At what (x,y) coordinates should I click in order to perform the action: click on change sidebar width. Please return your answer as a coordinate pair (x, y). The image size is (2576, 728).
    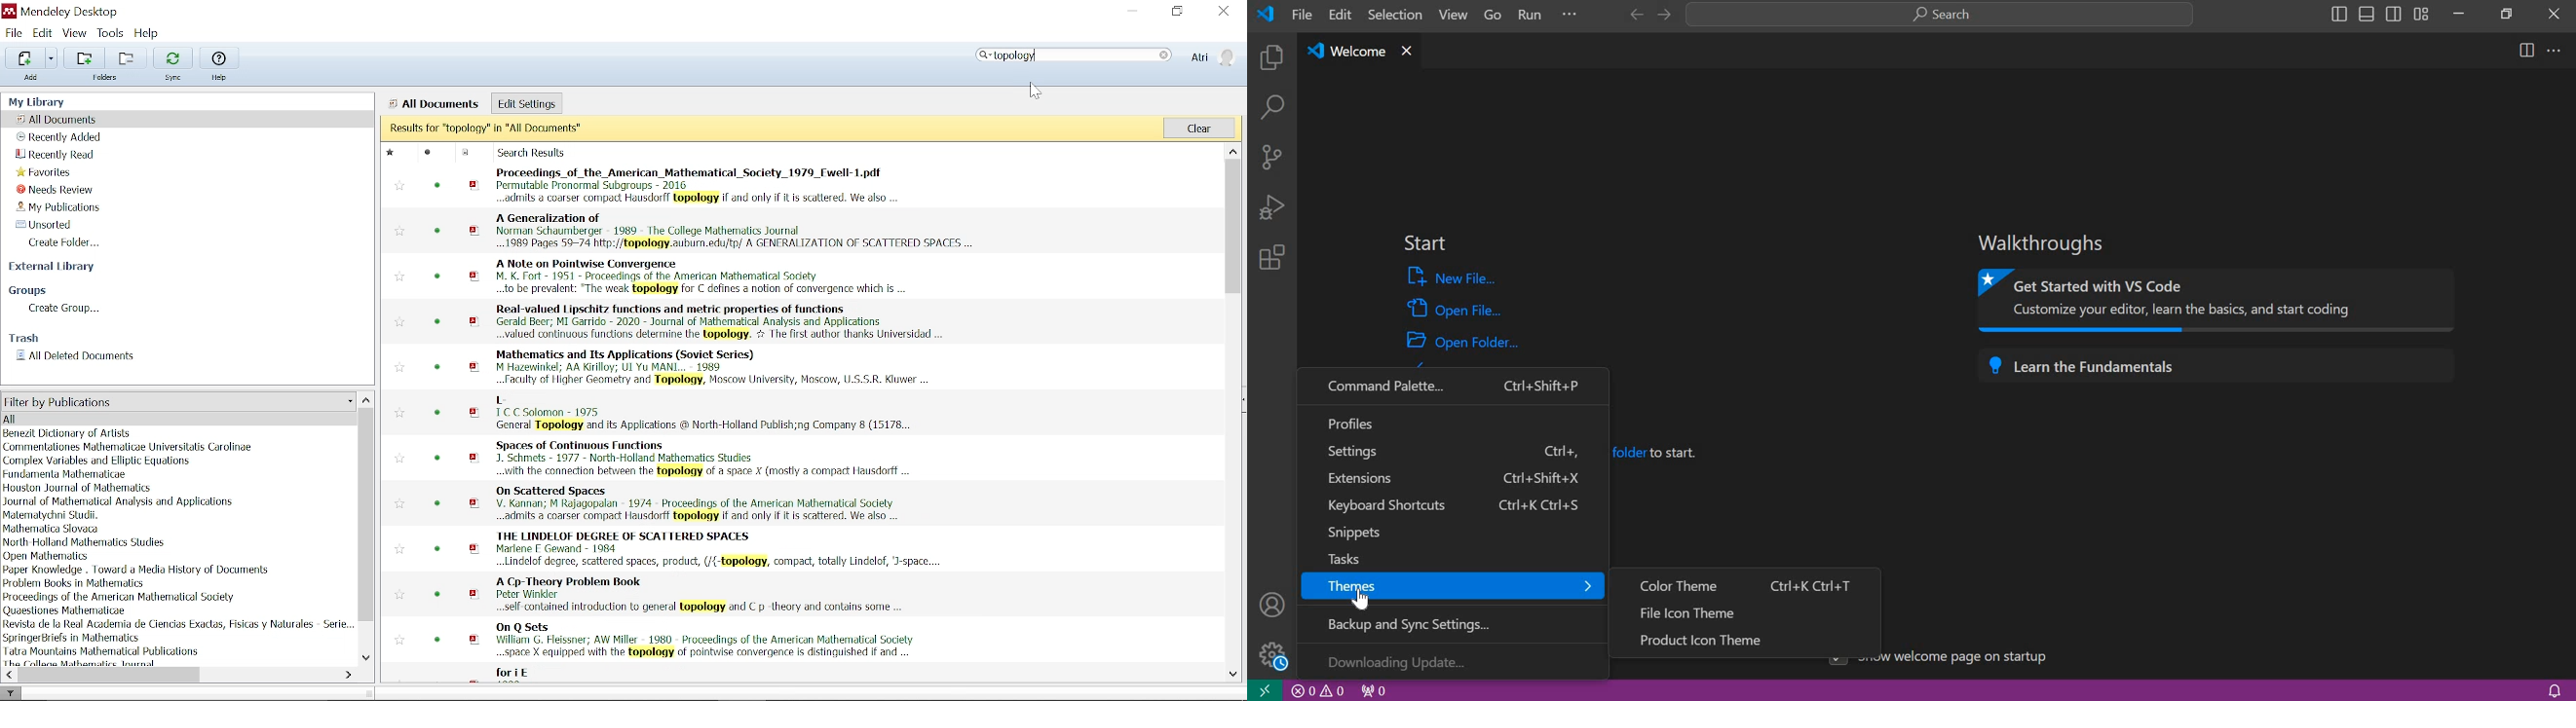
    Looking at the image, I should click on (368, 692).